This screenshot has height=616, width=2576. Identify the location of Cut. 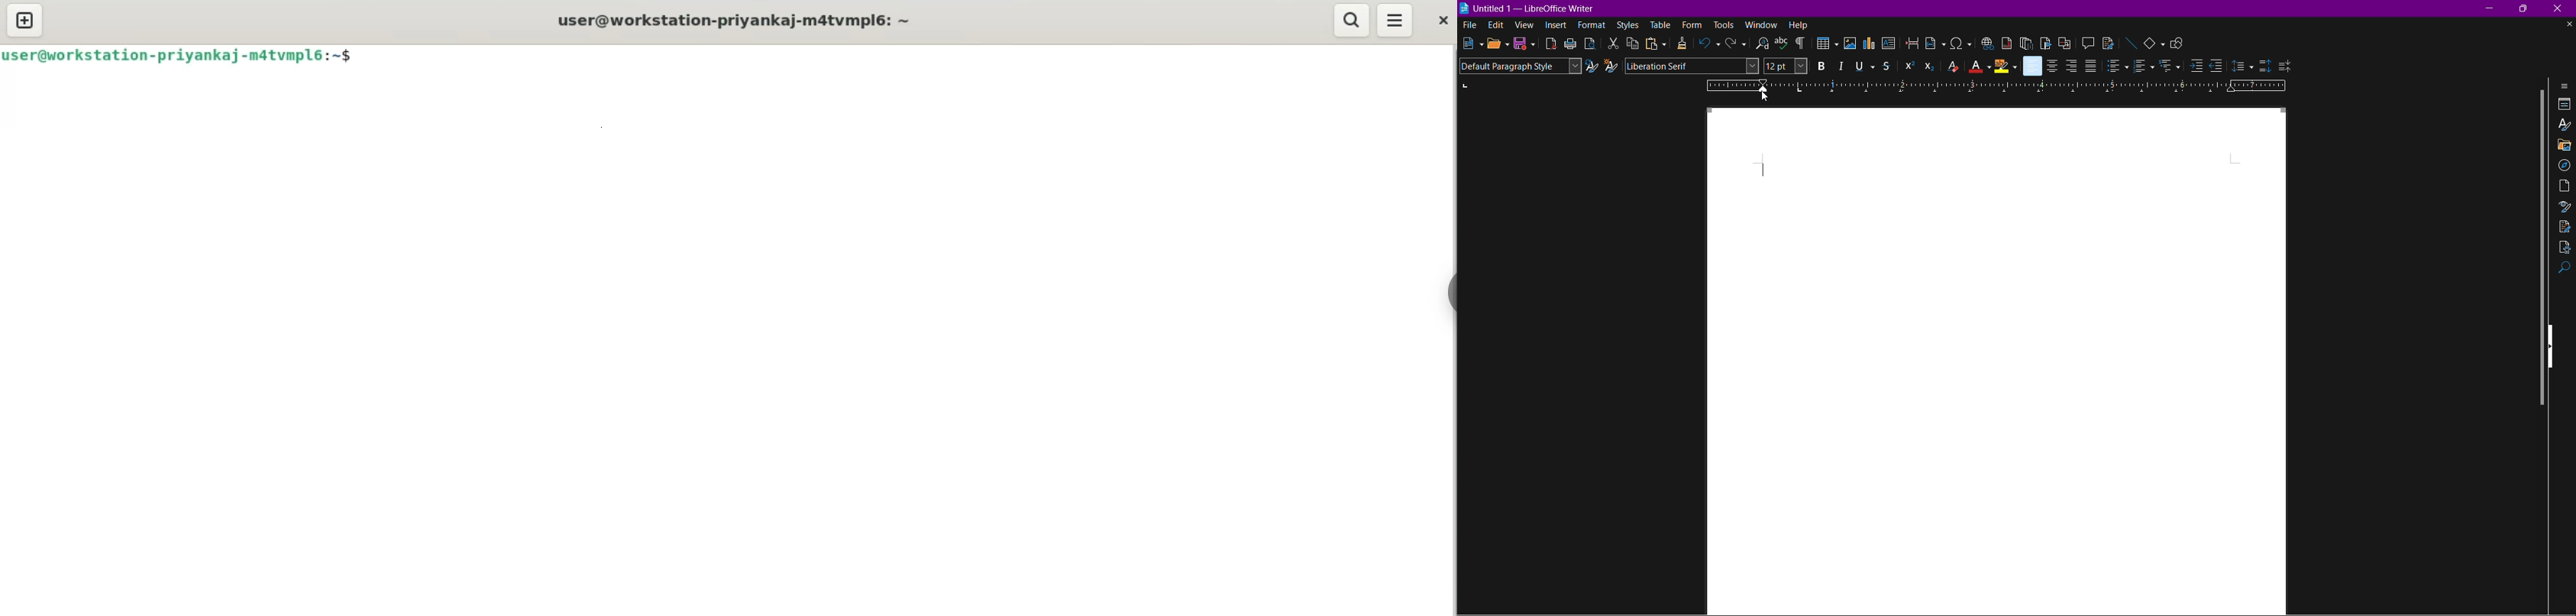
(1612, 43).